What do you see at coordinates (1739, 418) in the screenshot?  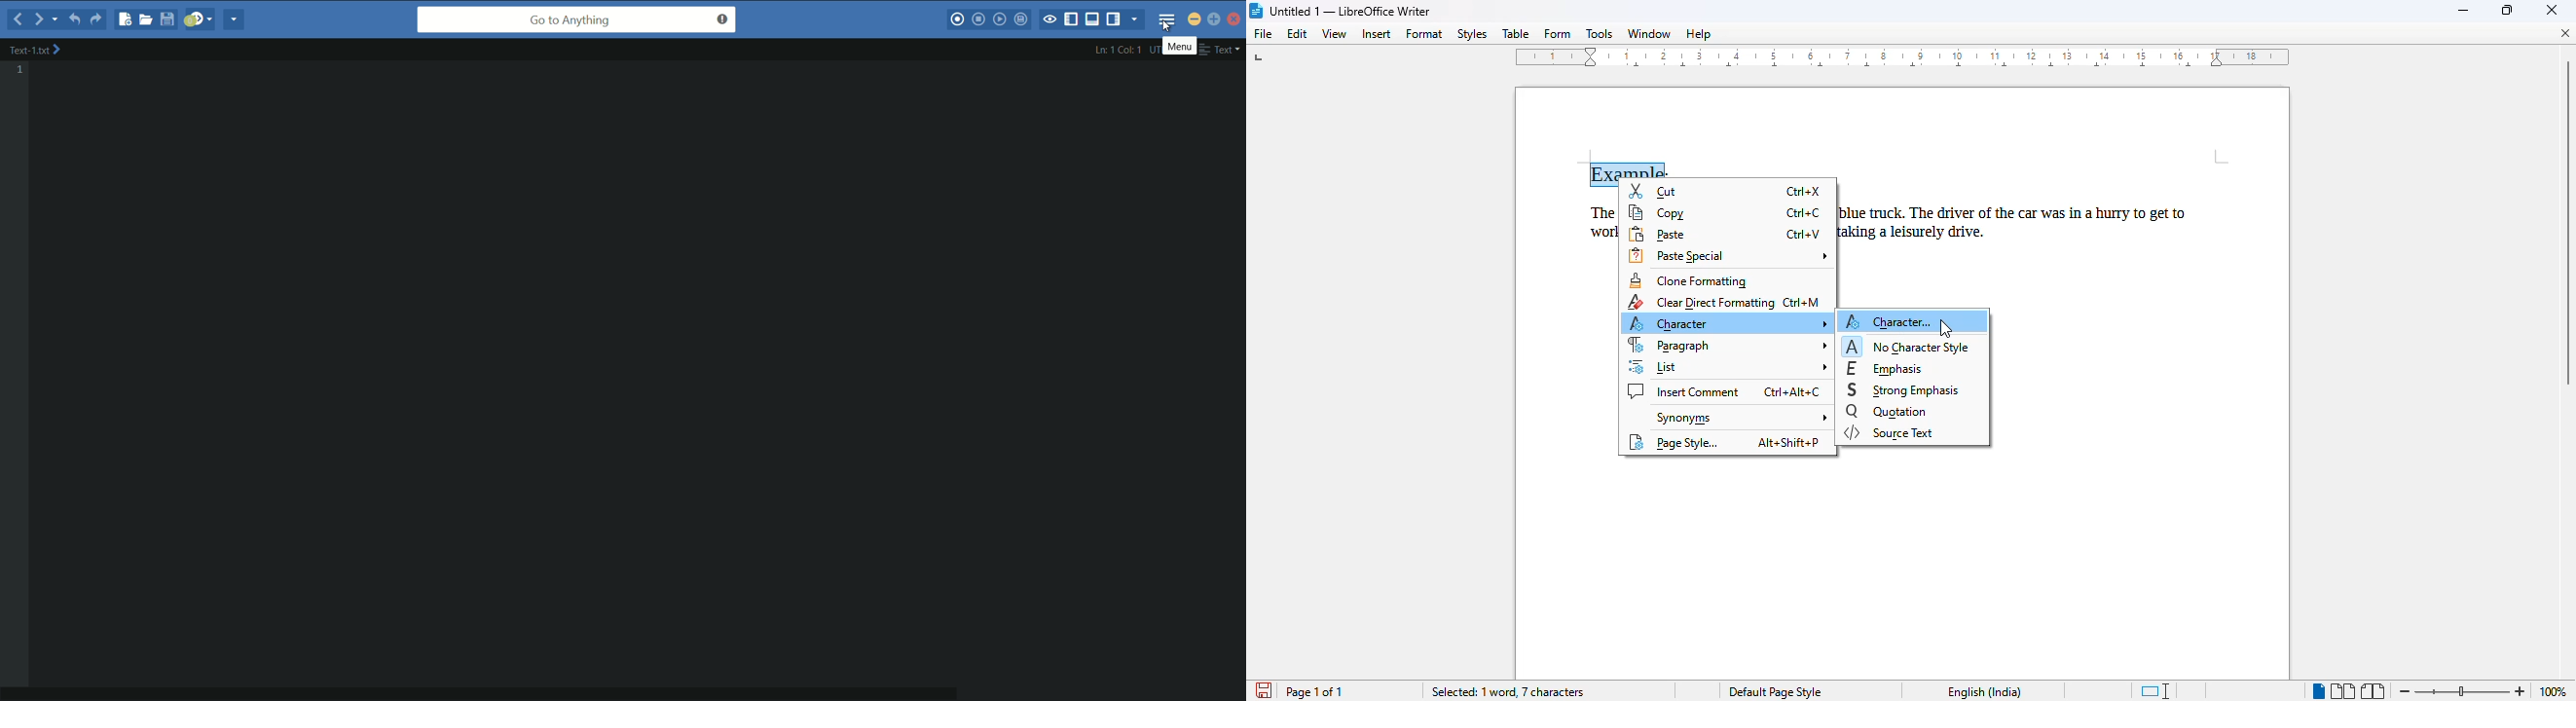 I see `synonyms` at bounding box center [1739, 418].